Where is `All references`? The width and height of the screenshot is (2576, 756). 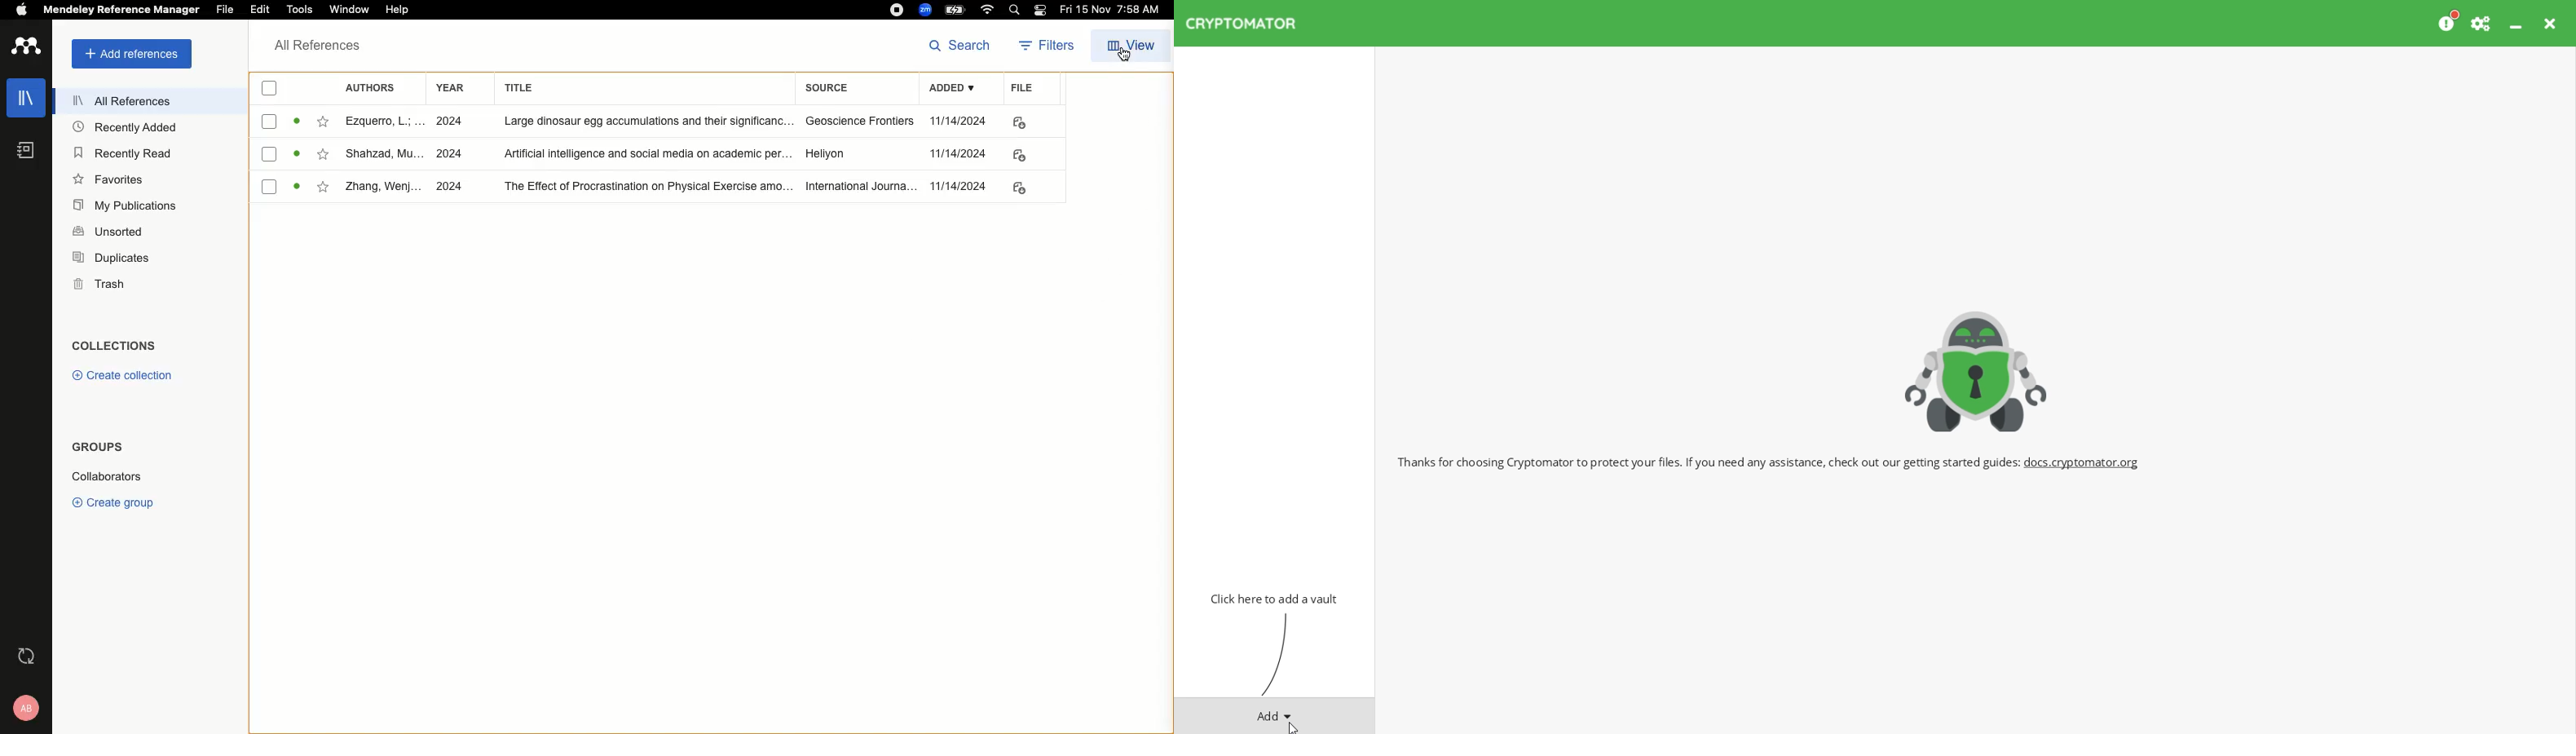
All references is located at coordinates (113, 100).